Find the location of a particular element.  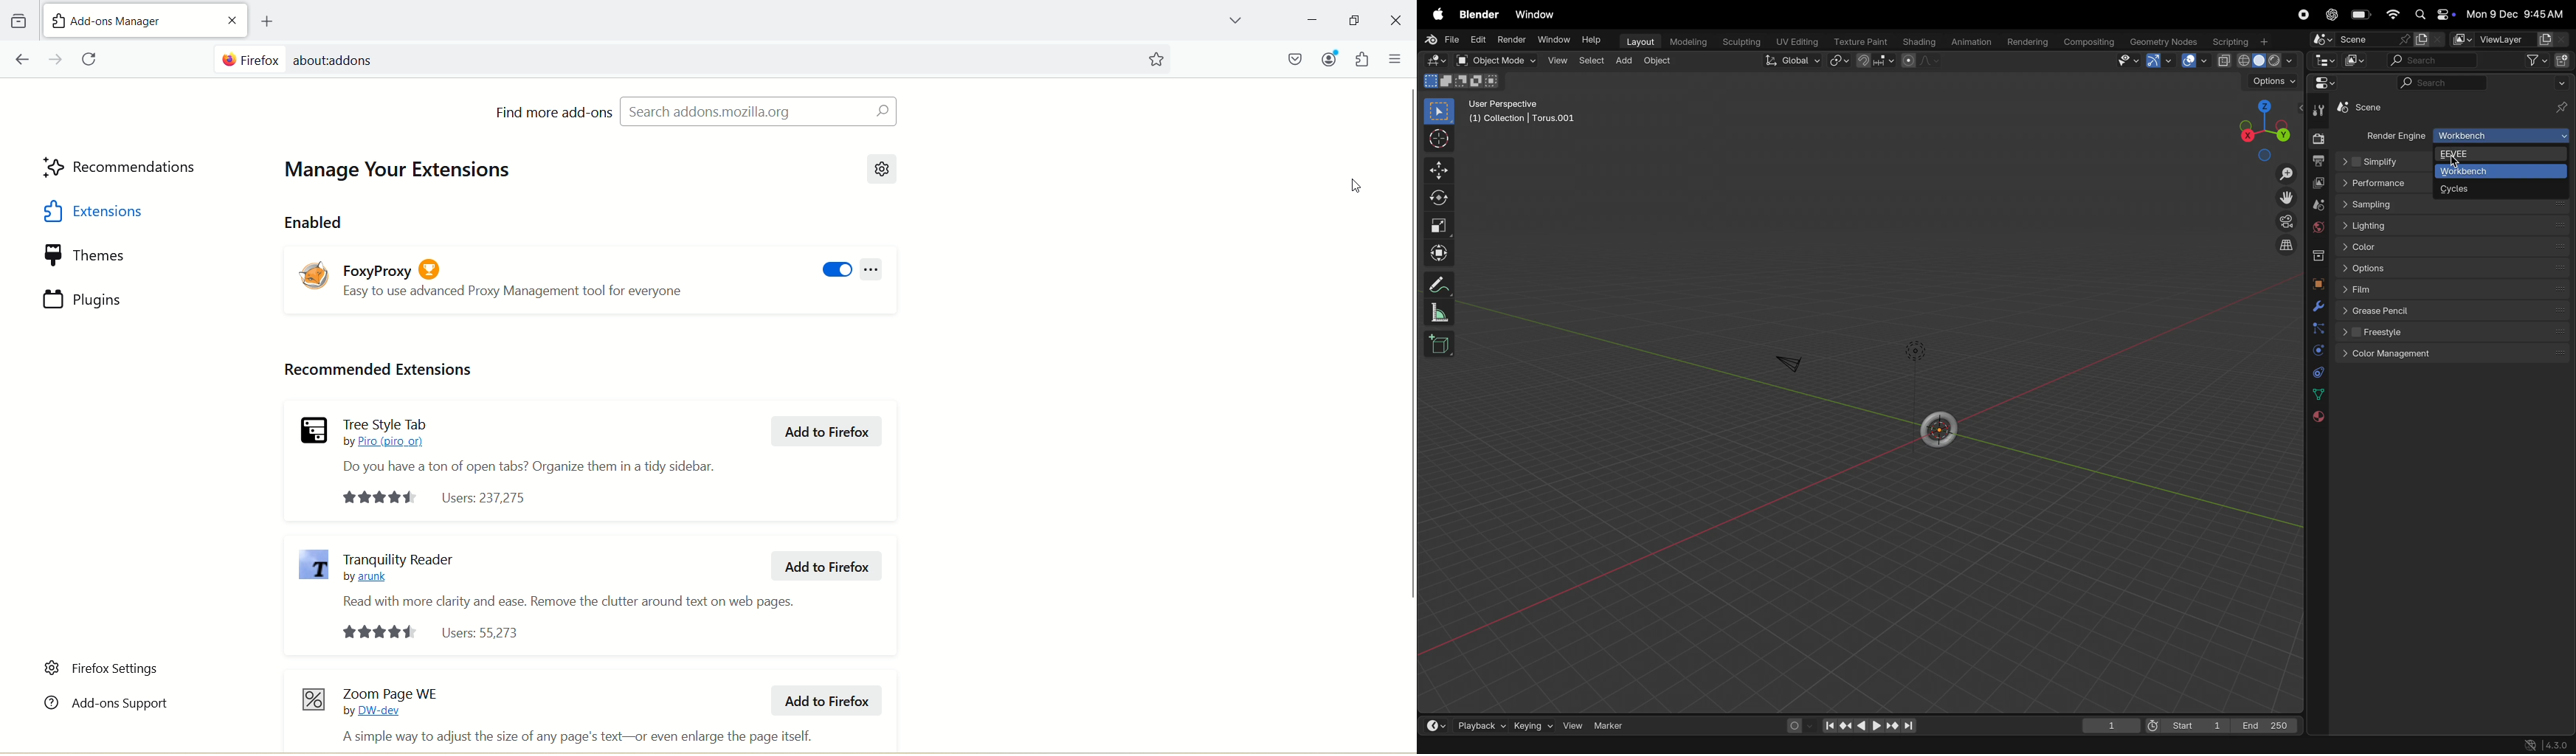

Search bar is located at coordinates (673, 58).